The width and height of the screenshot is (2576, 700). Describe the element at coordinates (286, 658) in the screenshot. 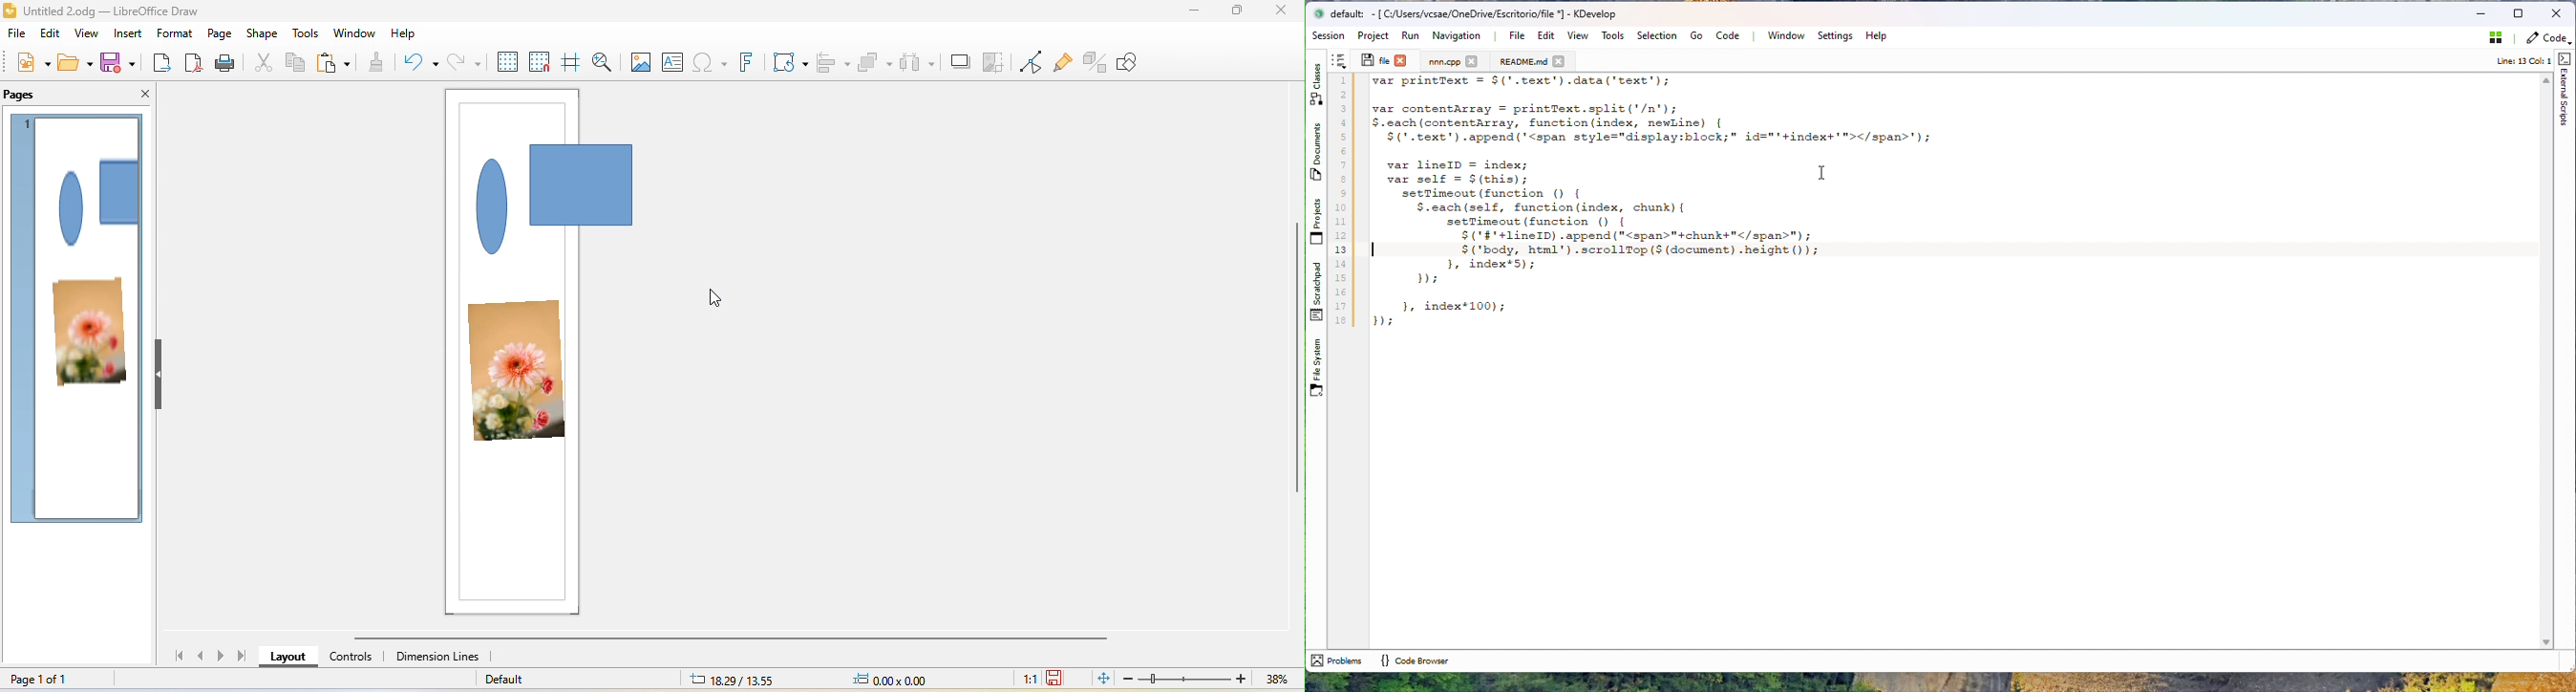

I see `layout` at that location.